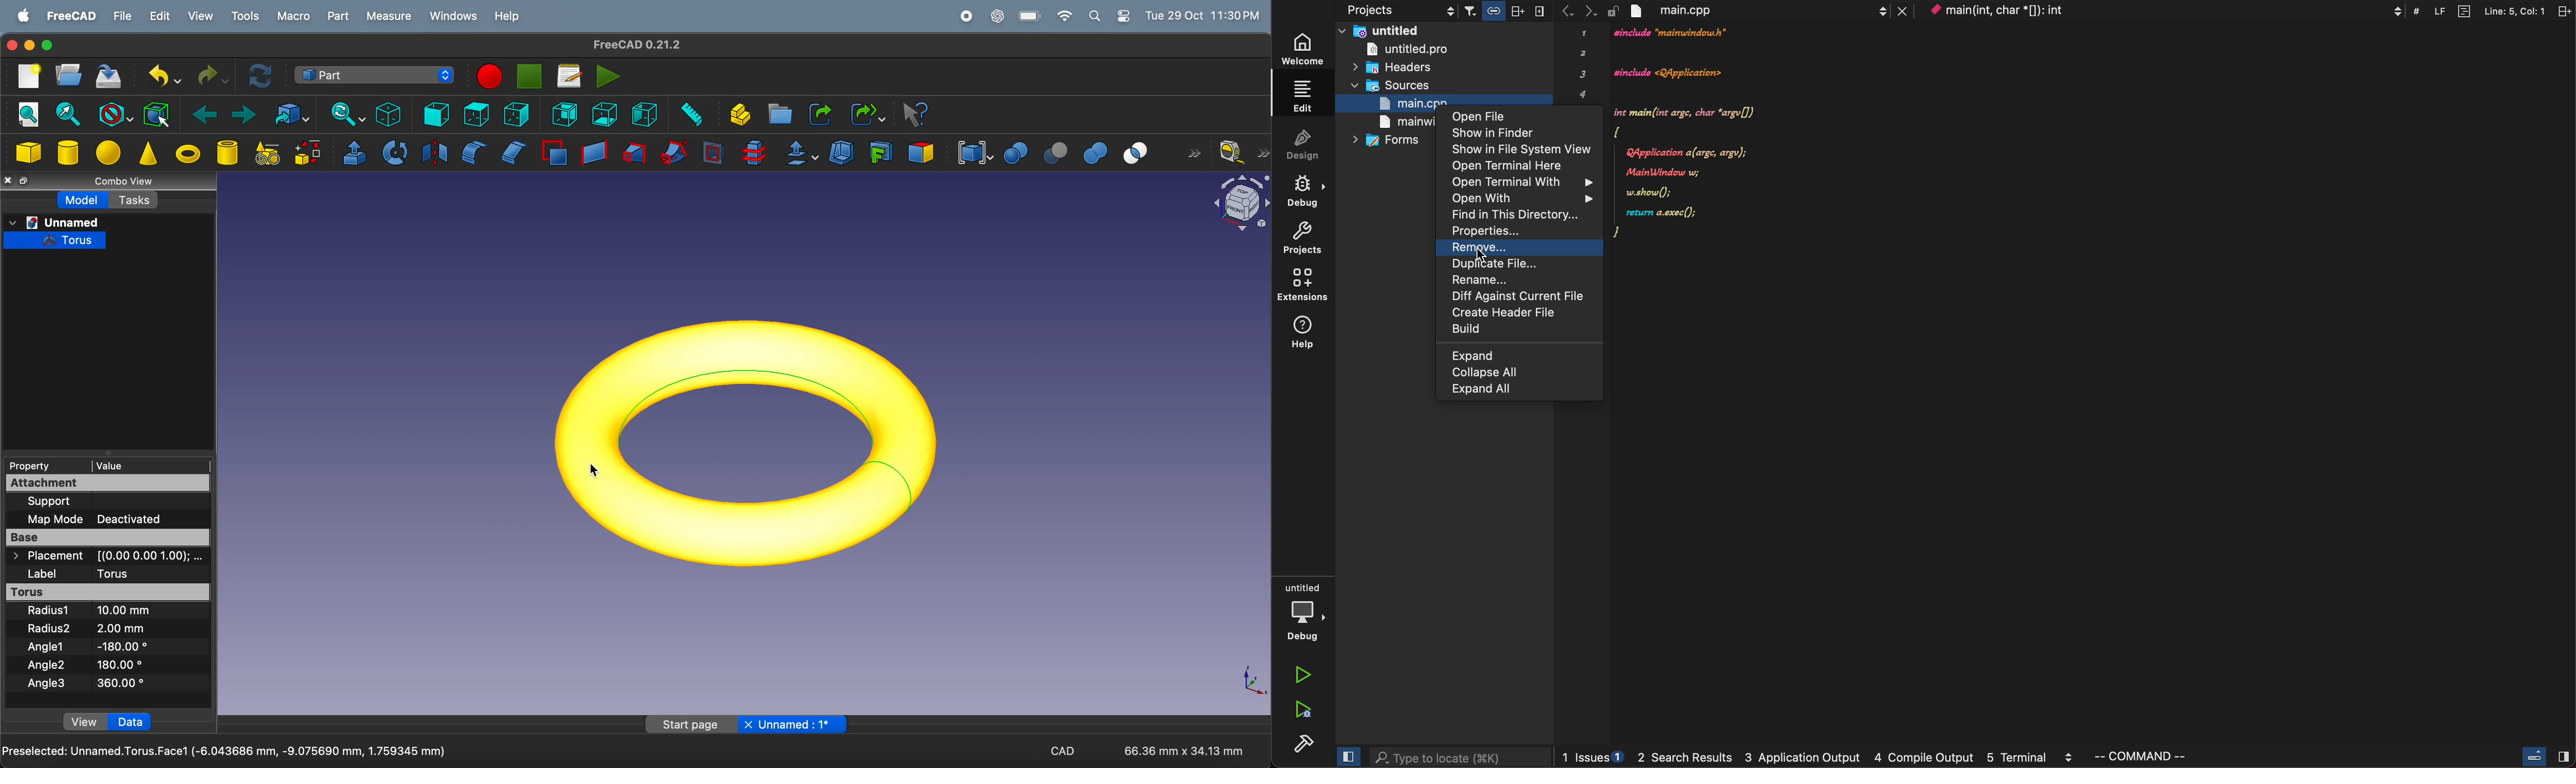 The width and height of the screenshot is (2576, 784). Describe the element at coordinates (130, 721) in the screenshot. I see `data` at that location.